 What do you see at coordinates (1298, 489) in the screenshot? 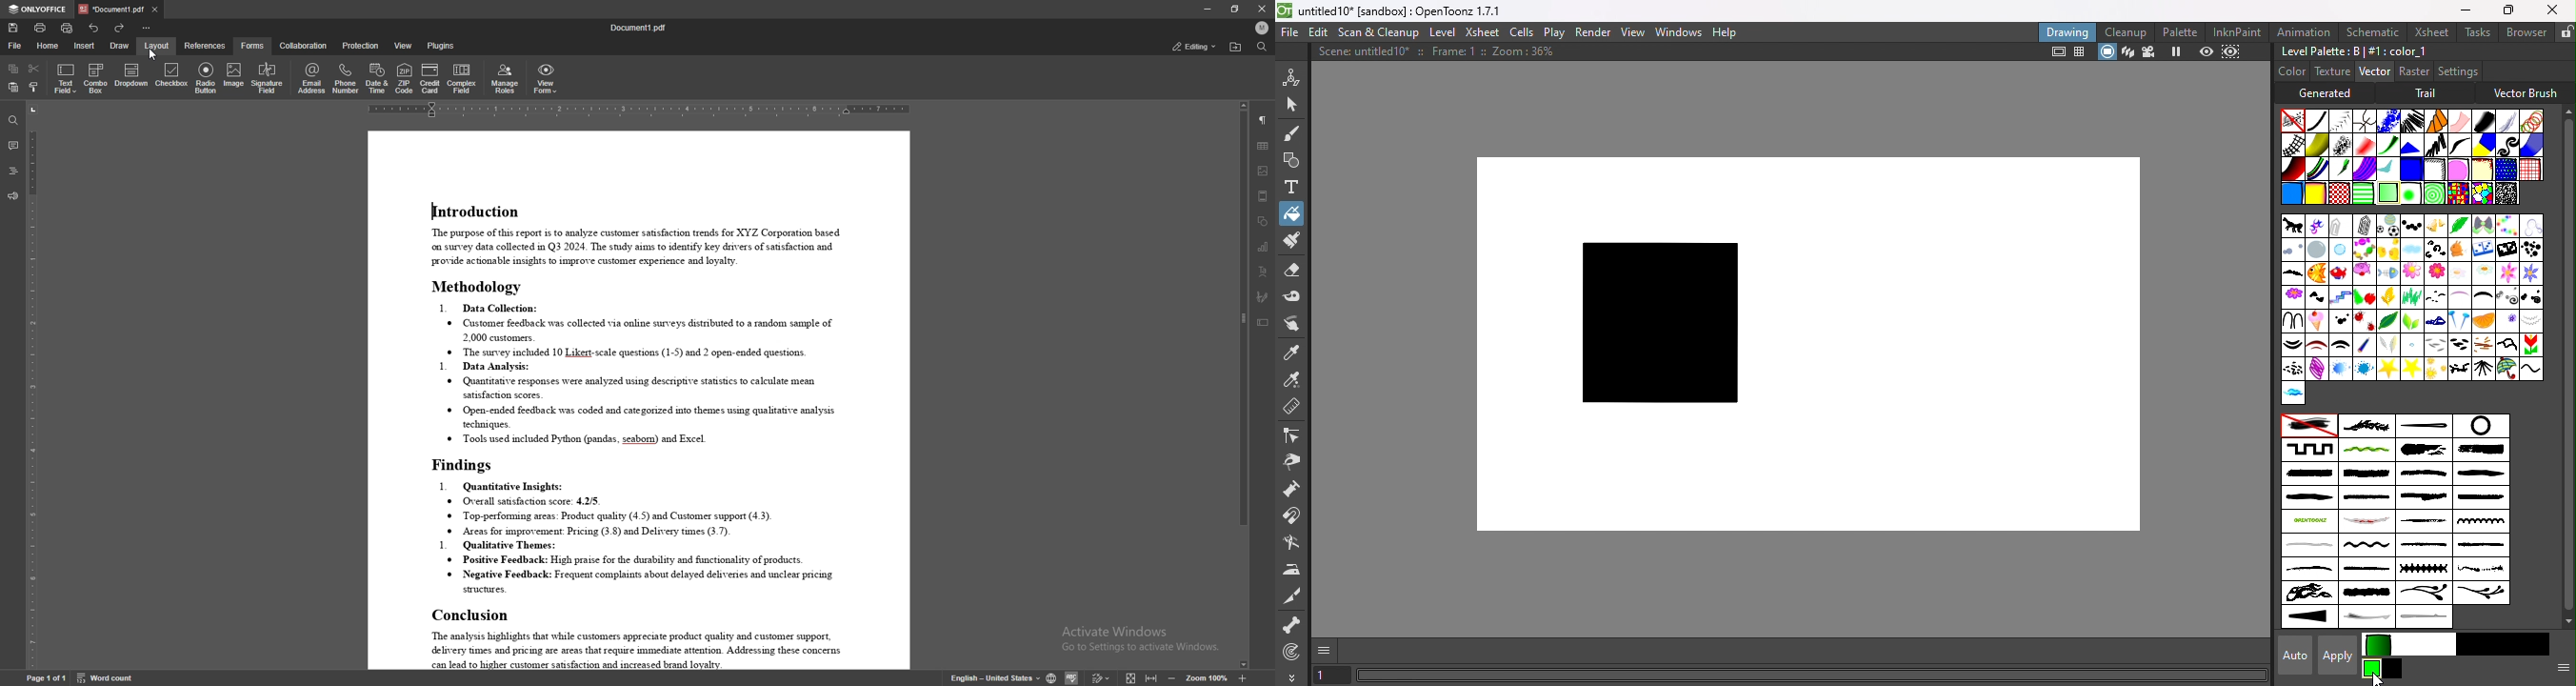
I see `Pump tool` at bounding box center [1298, 489].